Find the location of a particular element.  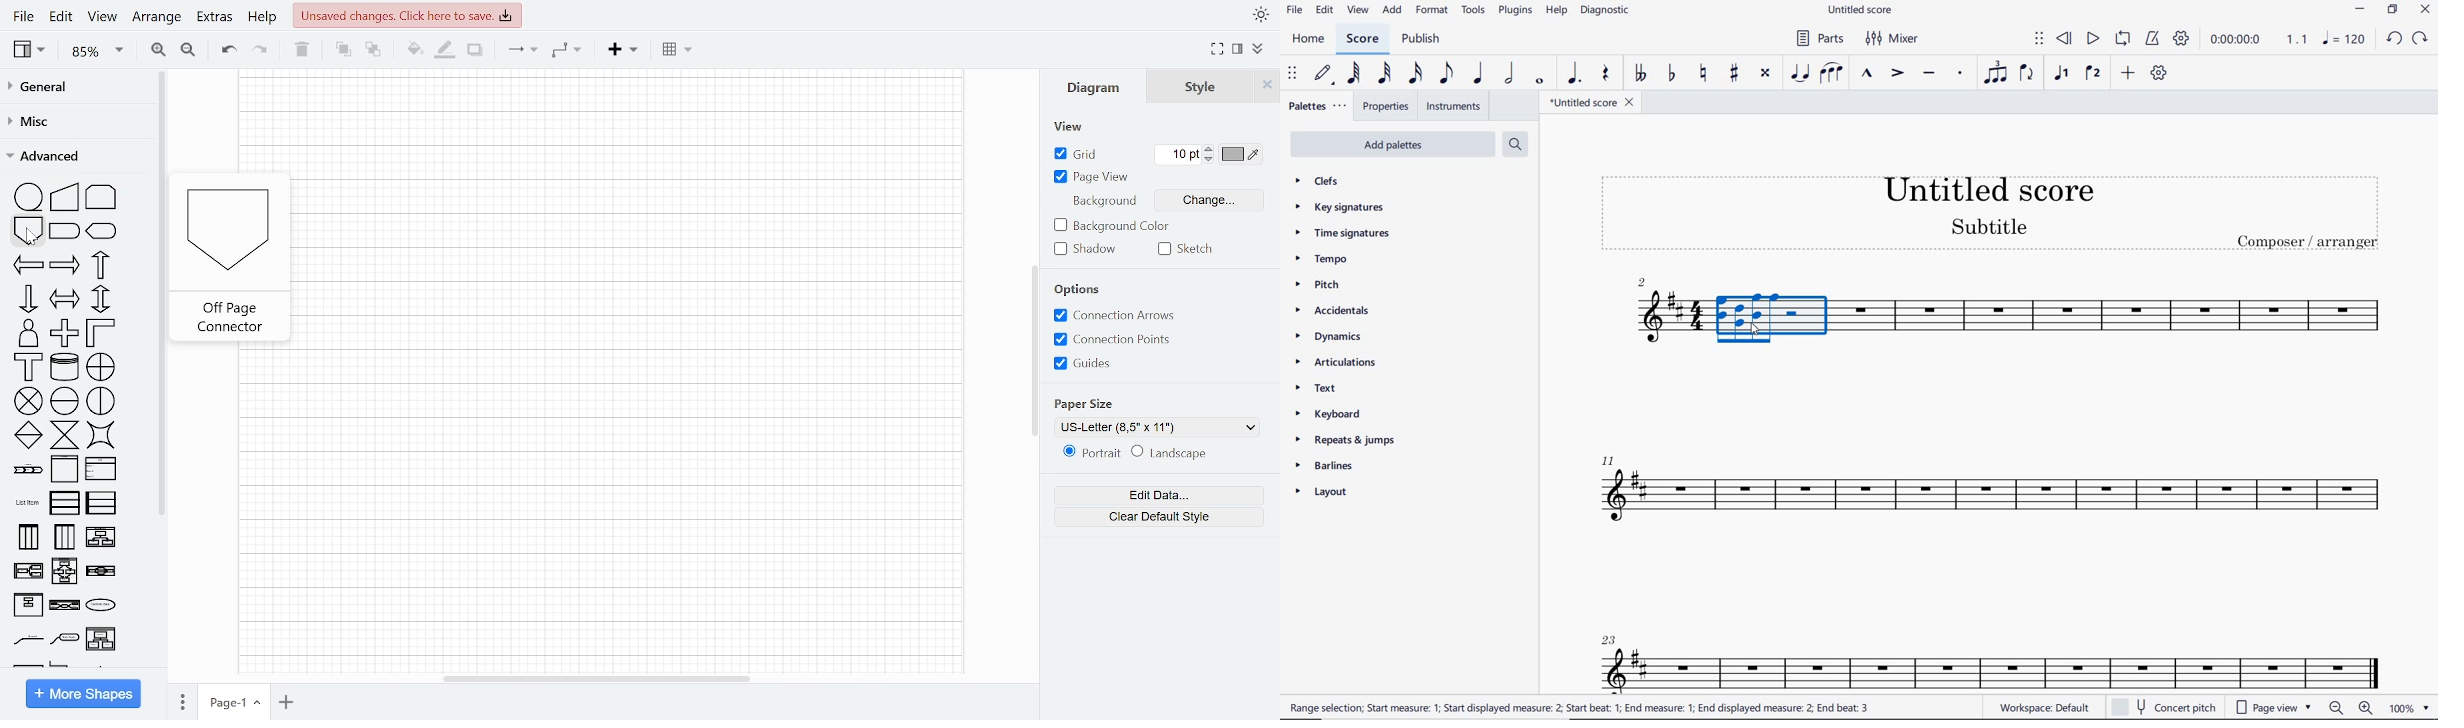

zoom factor is located at coordinates (2410, 708).